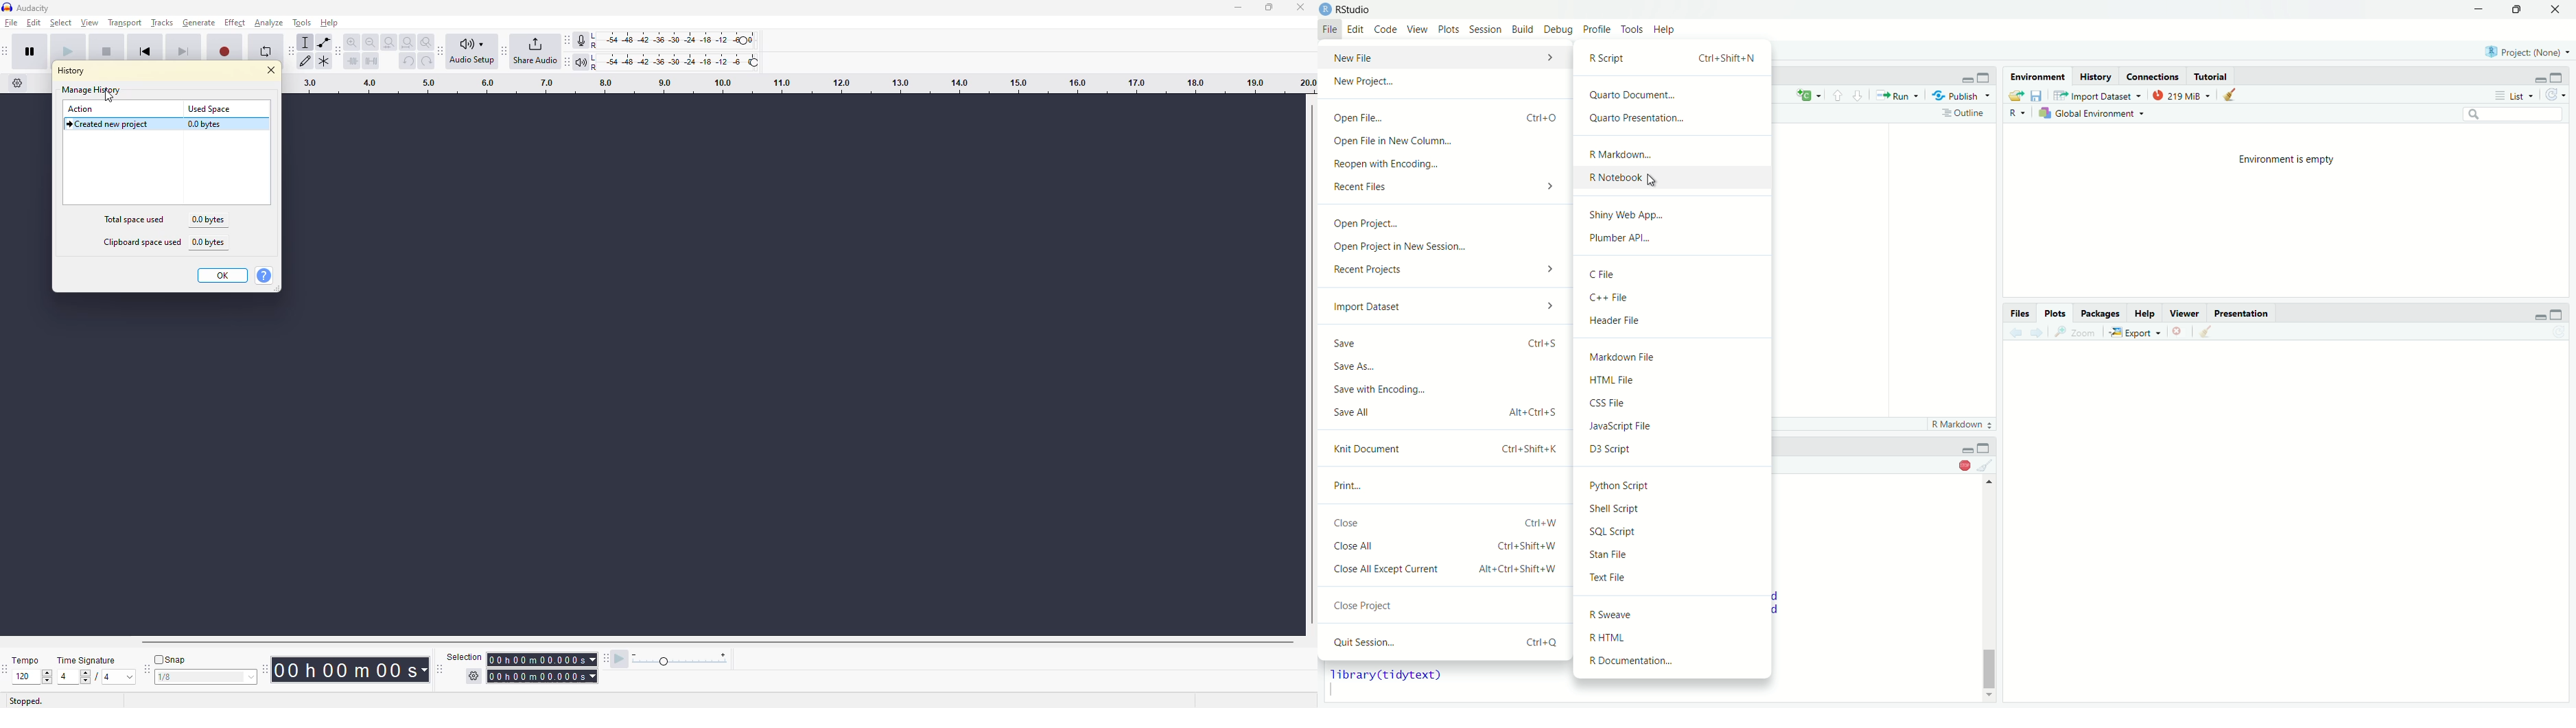 The width and height of the screenshot is (2576, 728). I want to click on Save All, so click(1443, 410).